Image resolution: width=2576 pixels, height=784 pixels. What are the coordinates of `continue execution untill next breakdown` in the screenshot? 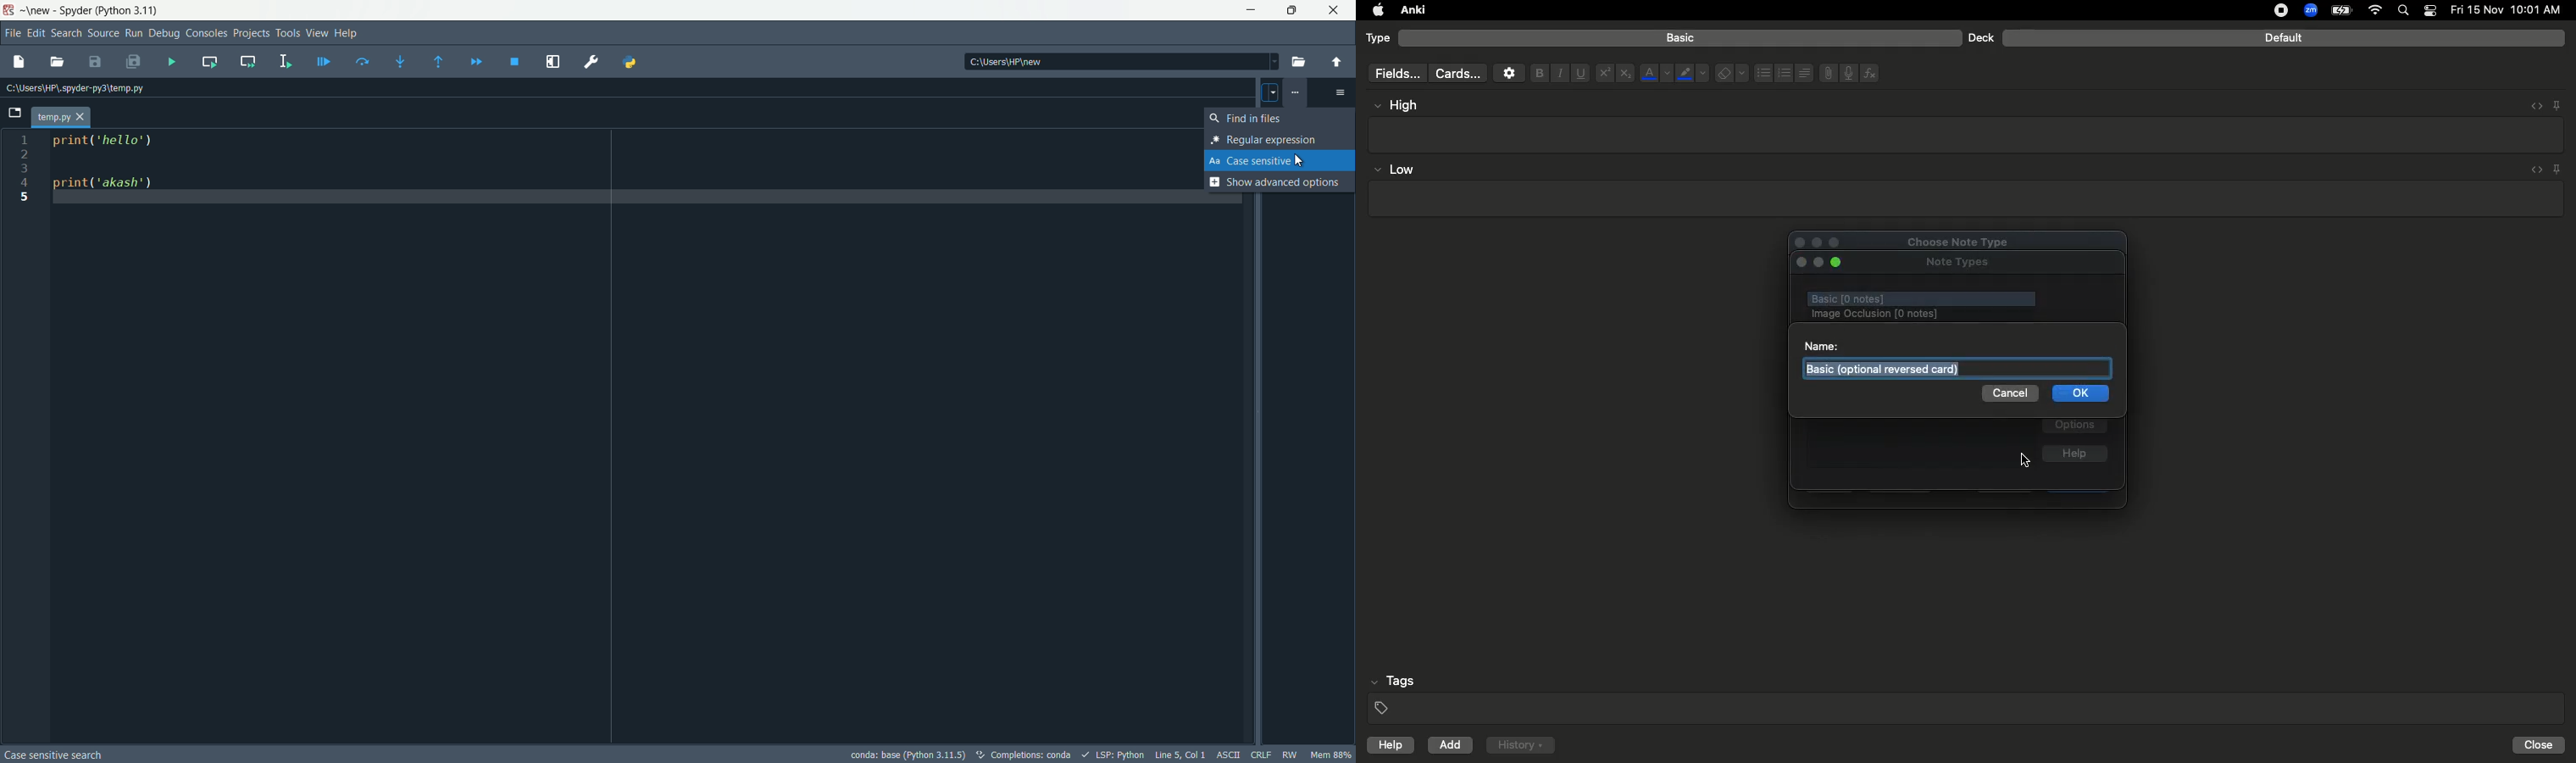 It's located at (476, 64).